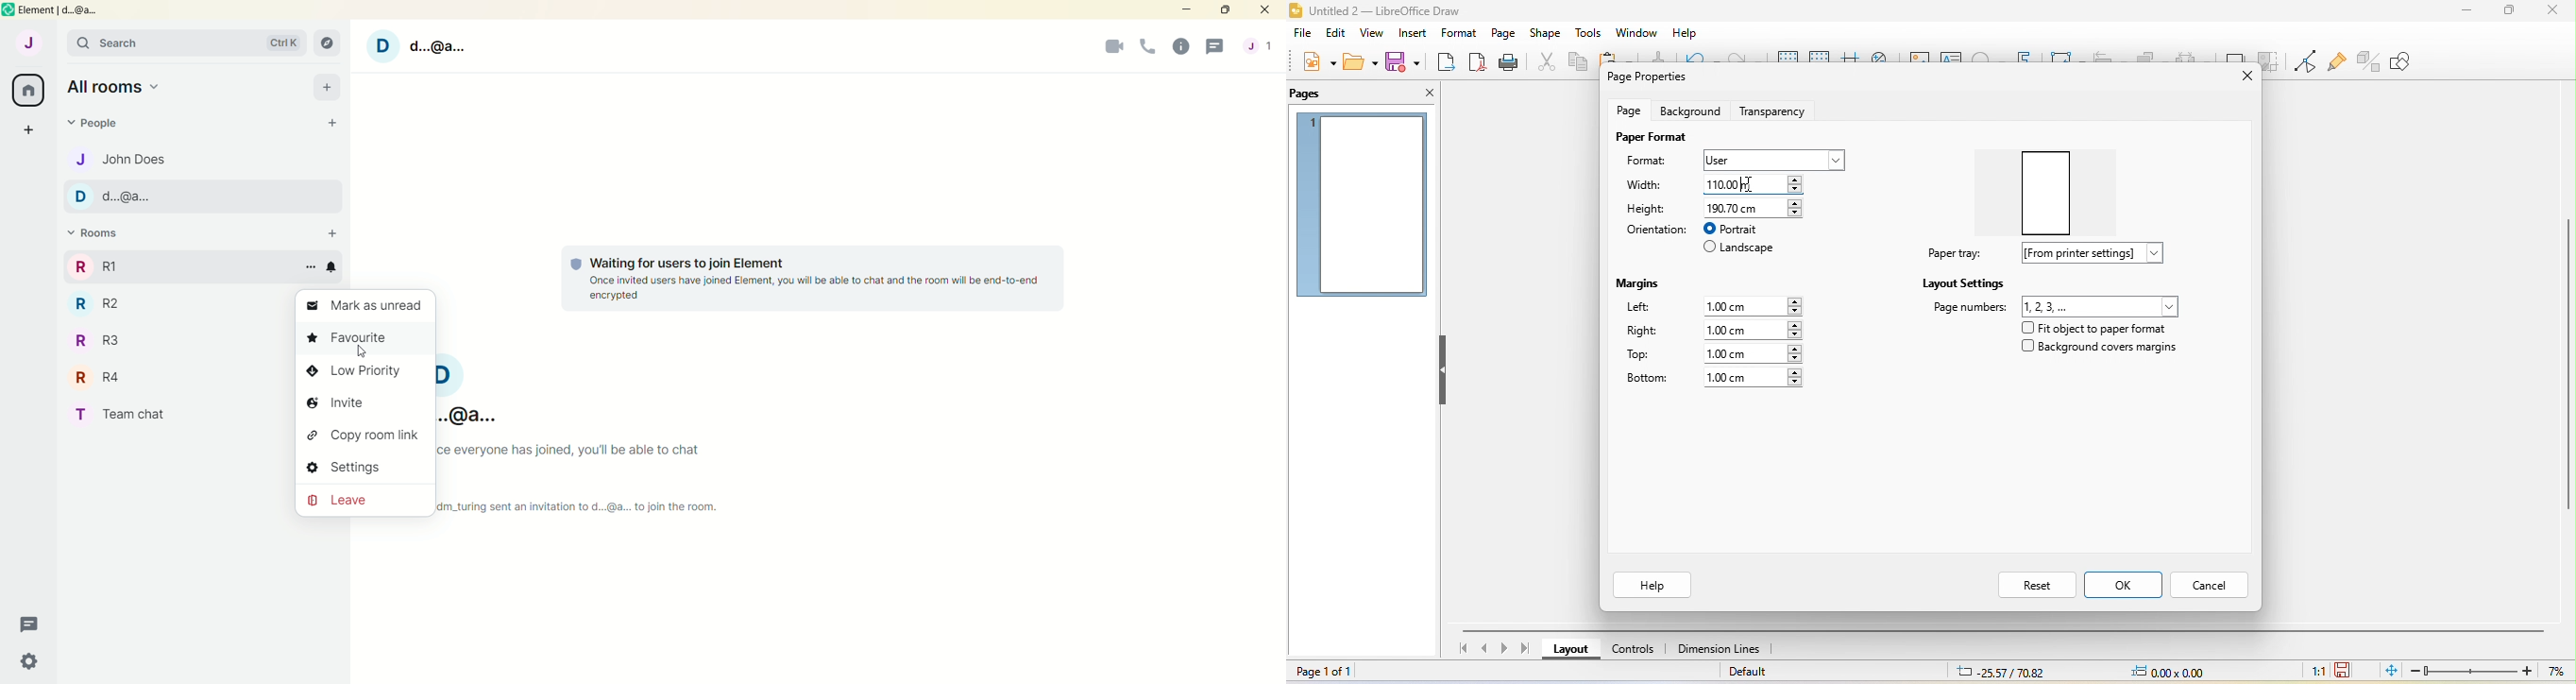  Describe the element at coordinates (1484, 650) in the screenshot. I see `previous page` at that location.